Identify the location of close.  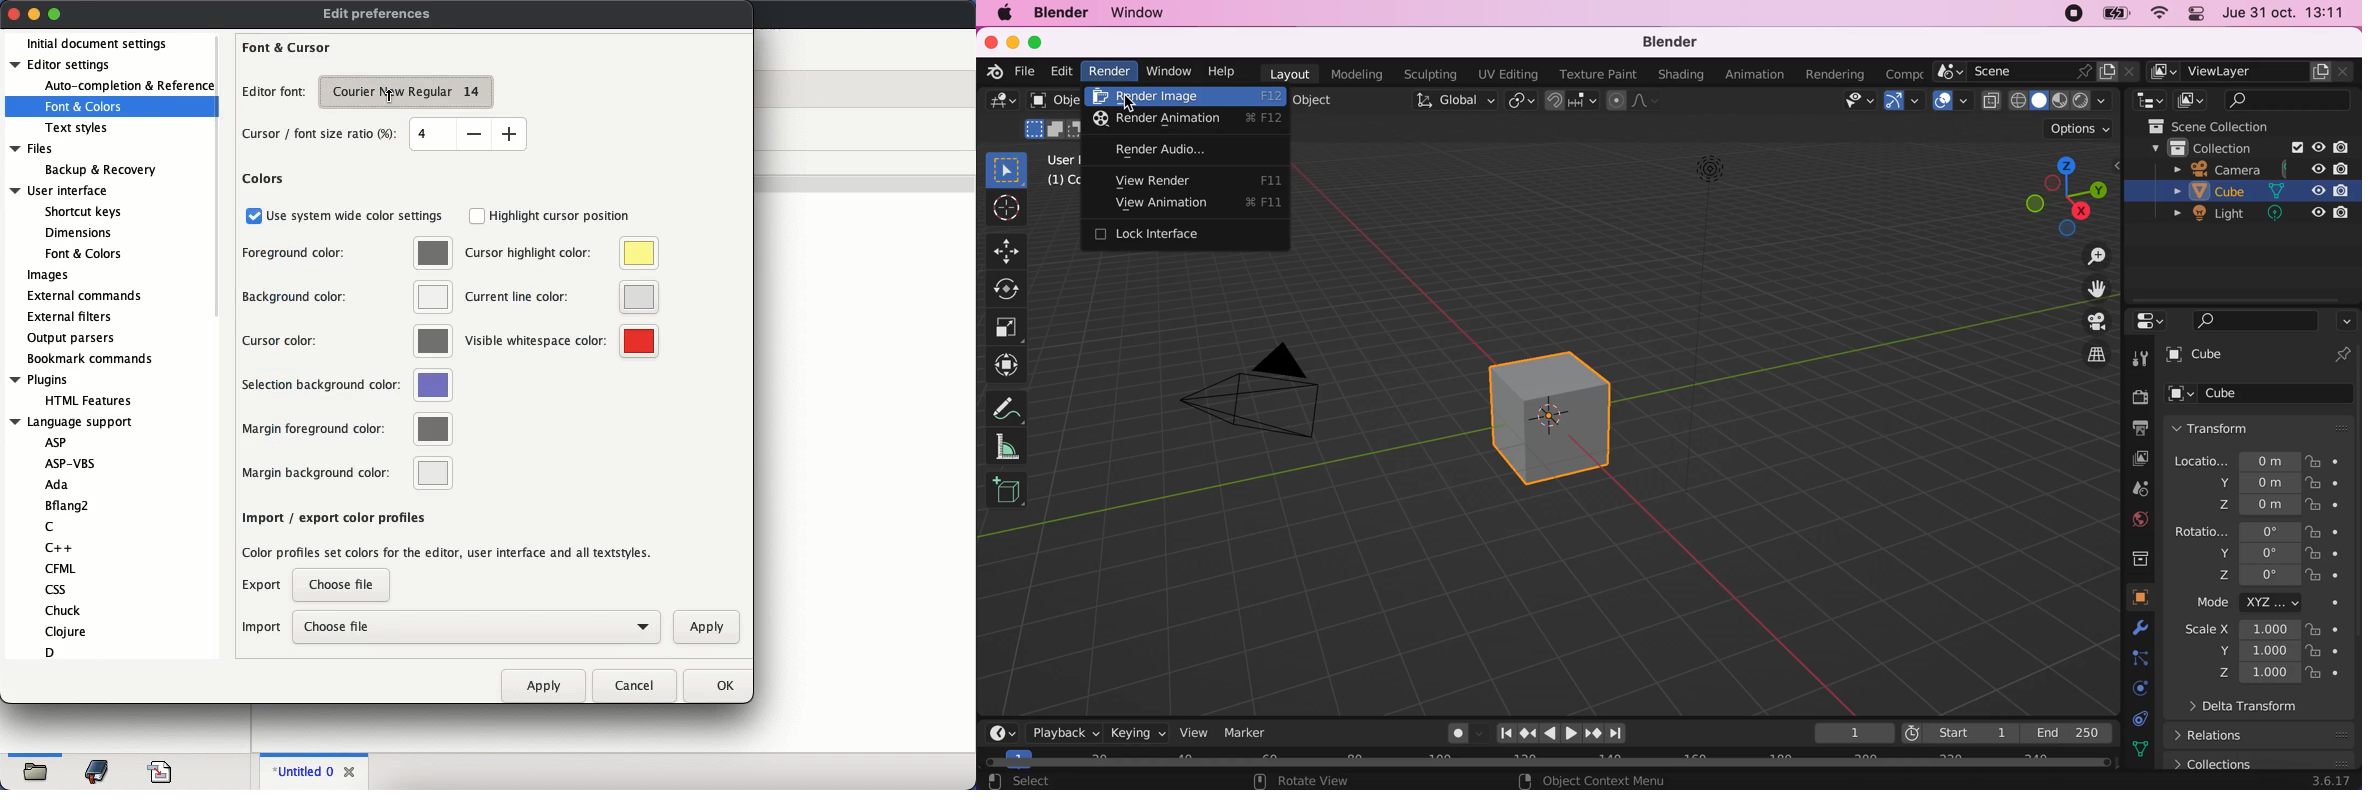
(351, 769).